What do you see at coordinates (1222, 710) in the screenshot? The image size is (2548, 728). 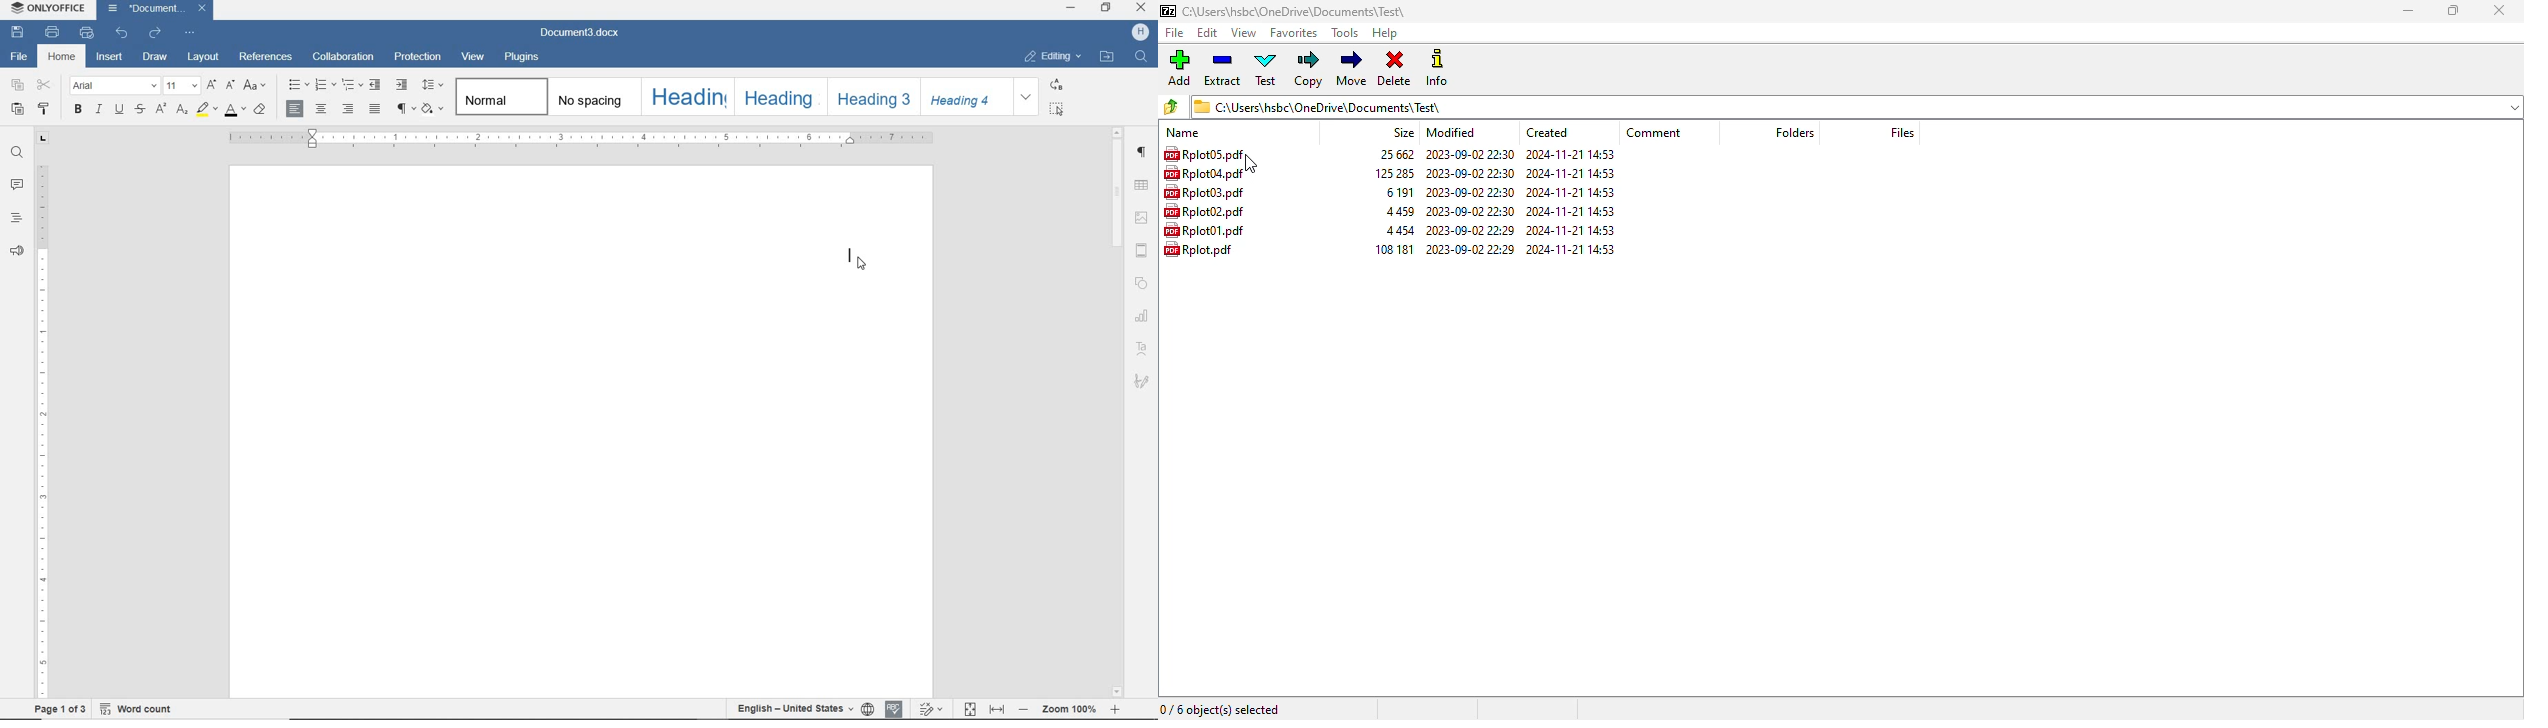 I see `0/6 object(s) selected` at bounding box center [1222, 710].